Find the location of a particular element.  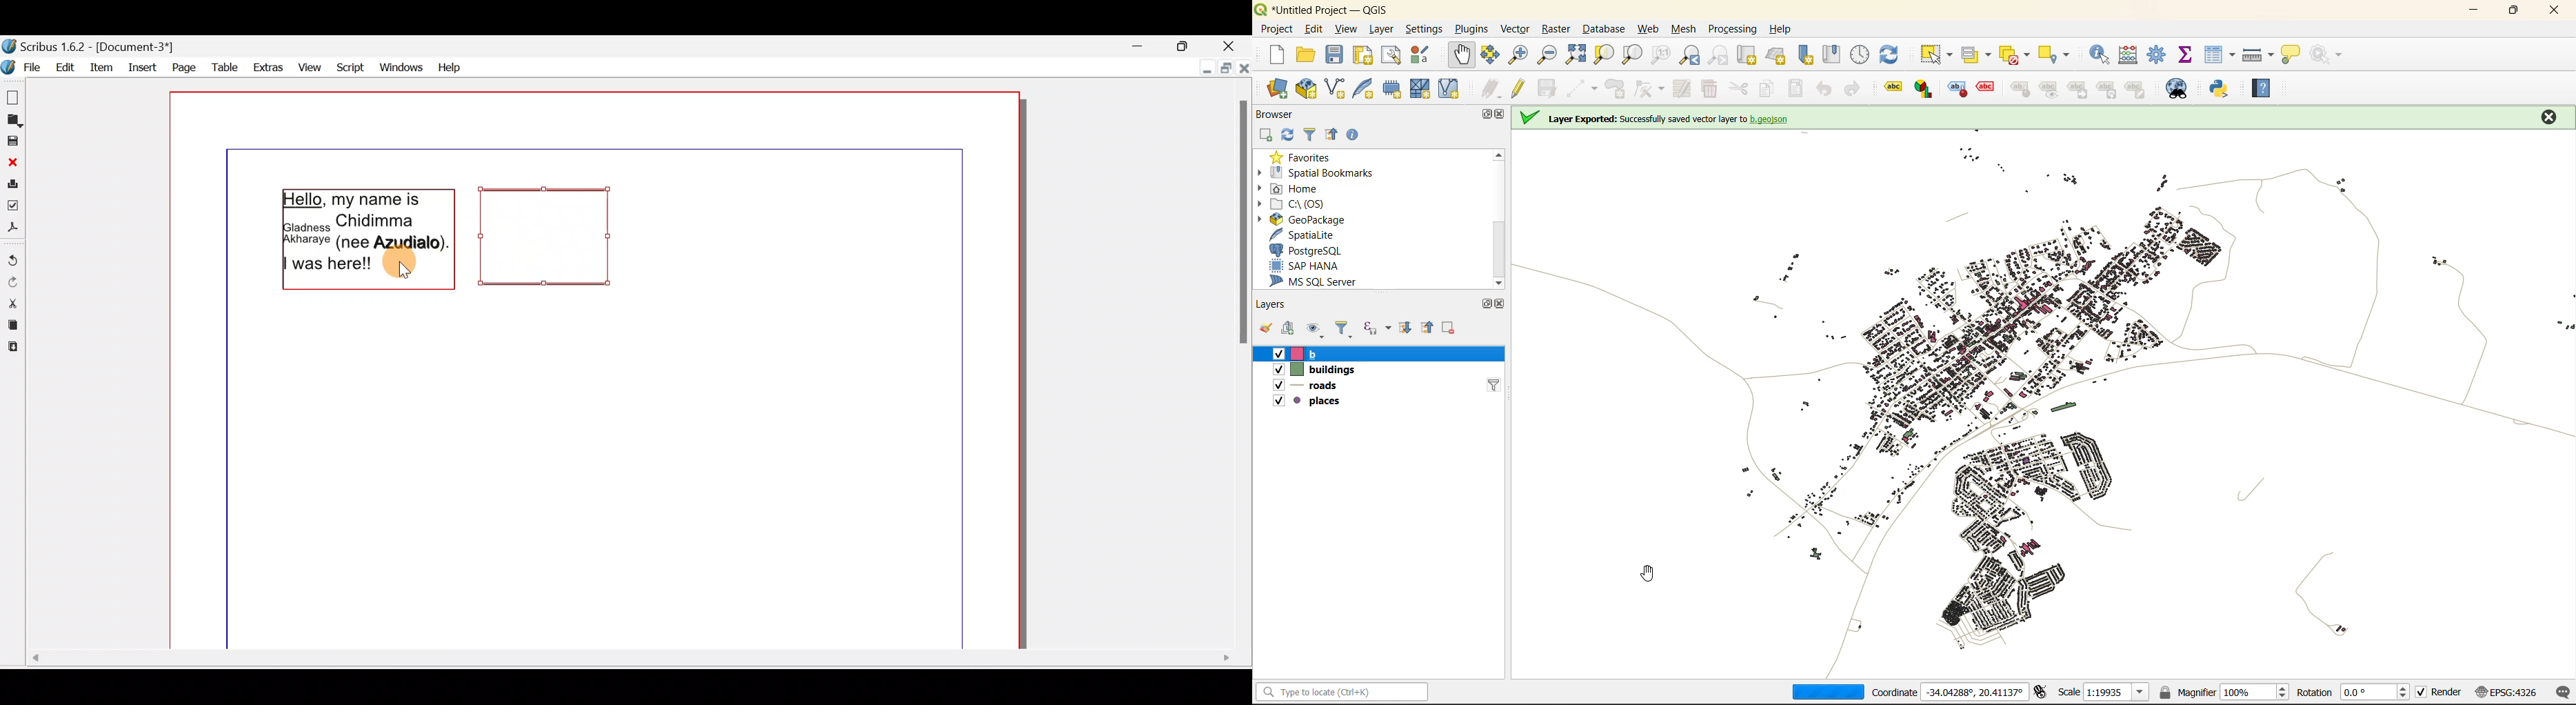

rotate a label is located at coordinates (2106, 90).